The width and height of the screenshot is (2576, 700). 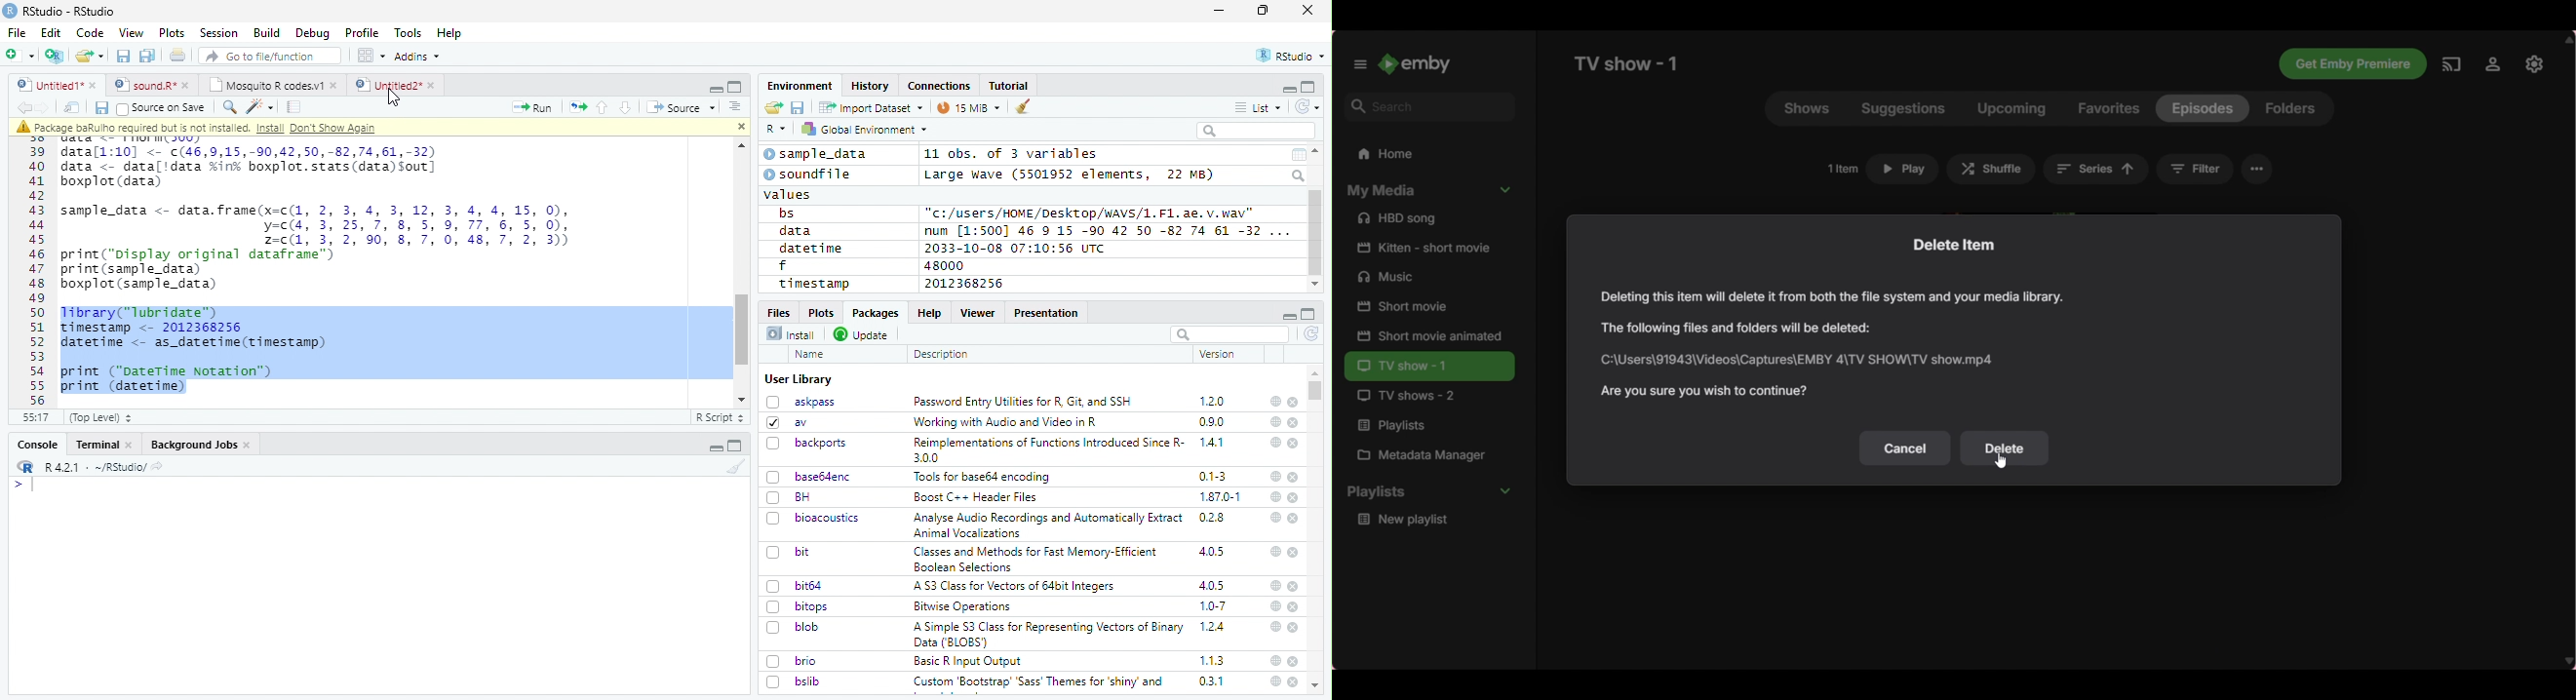 What do you see at coordinates (938, 86) in the screenshot?
I see `Connections` at bounding box center [938, 86].